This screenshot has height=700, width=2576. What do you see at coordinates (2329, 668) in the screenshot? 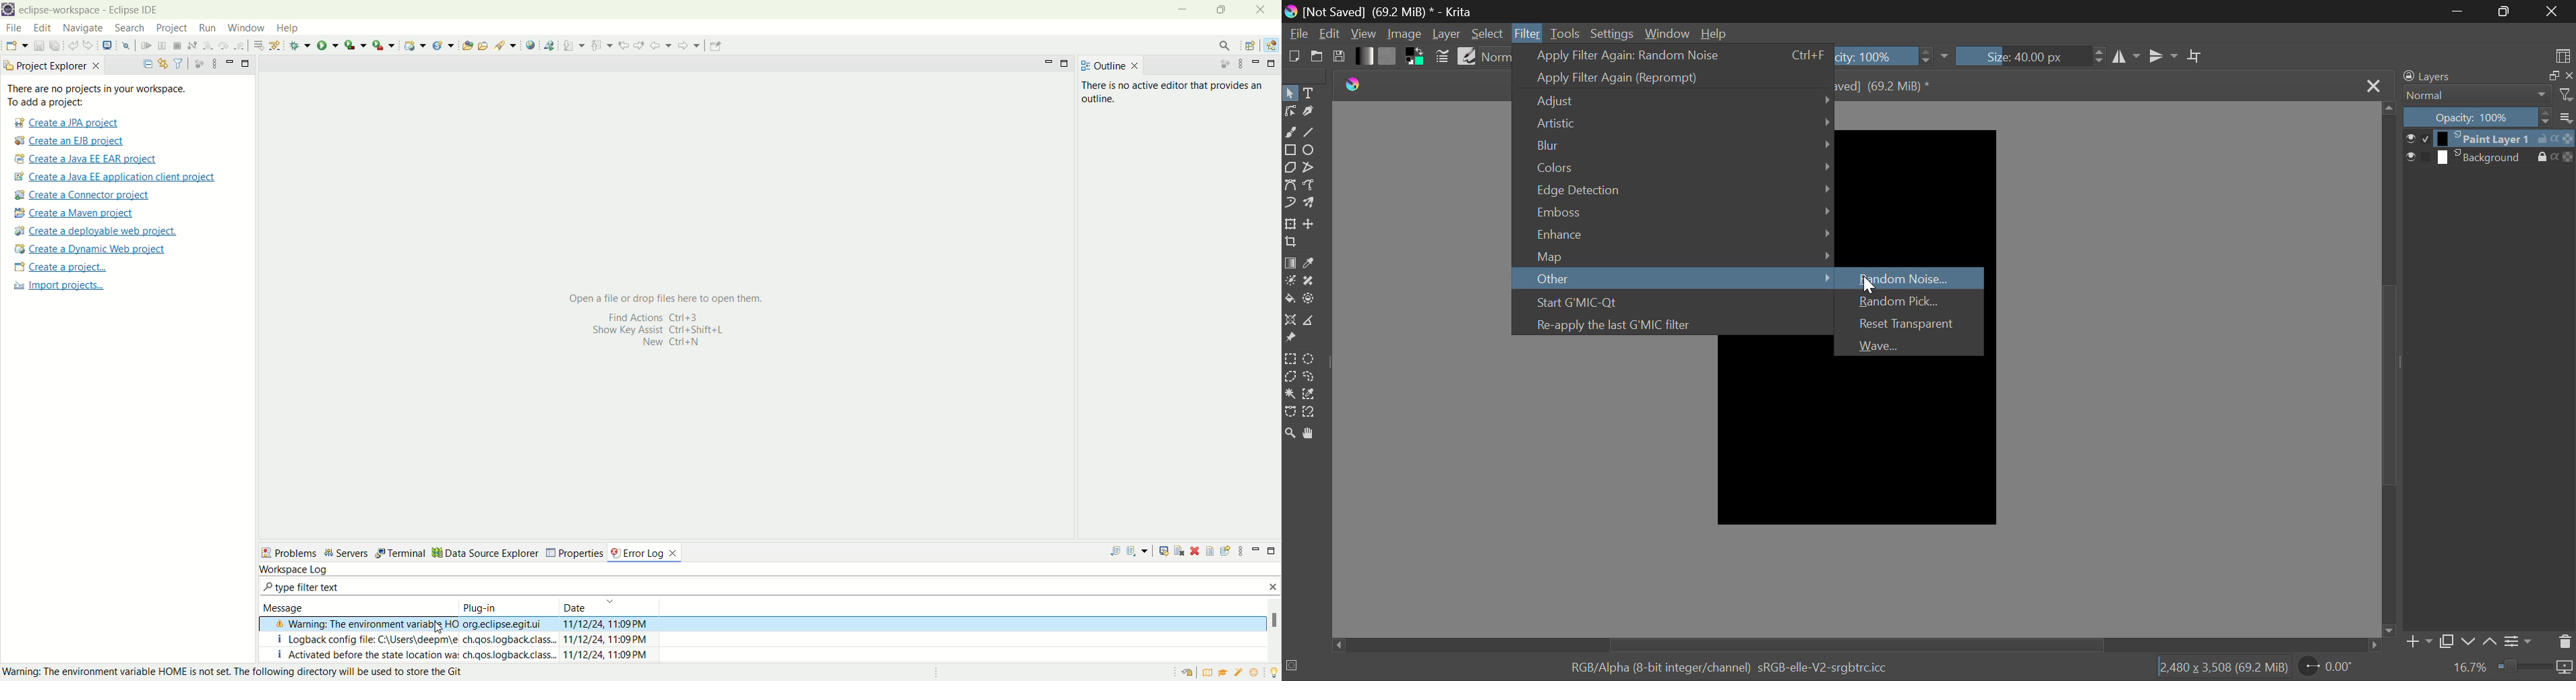
I see `Page Rotation` at bounding box center [2329, 668].